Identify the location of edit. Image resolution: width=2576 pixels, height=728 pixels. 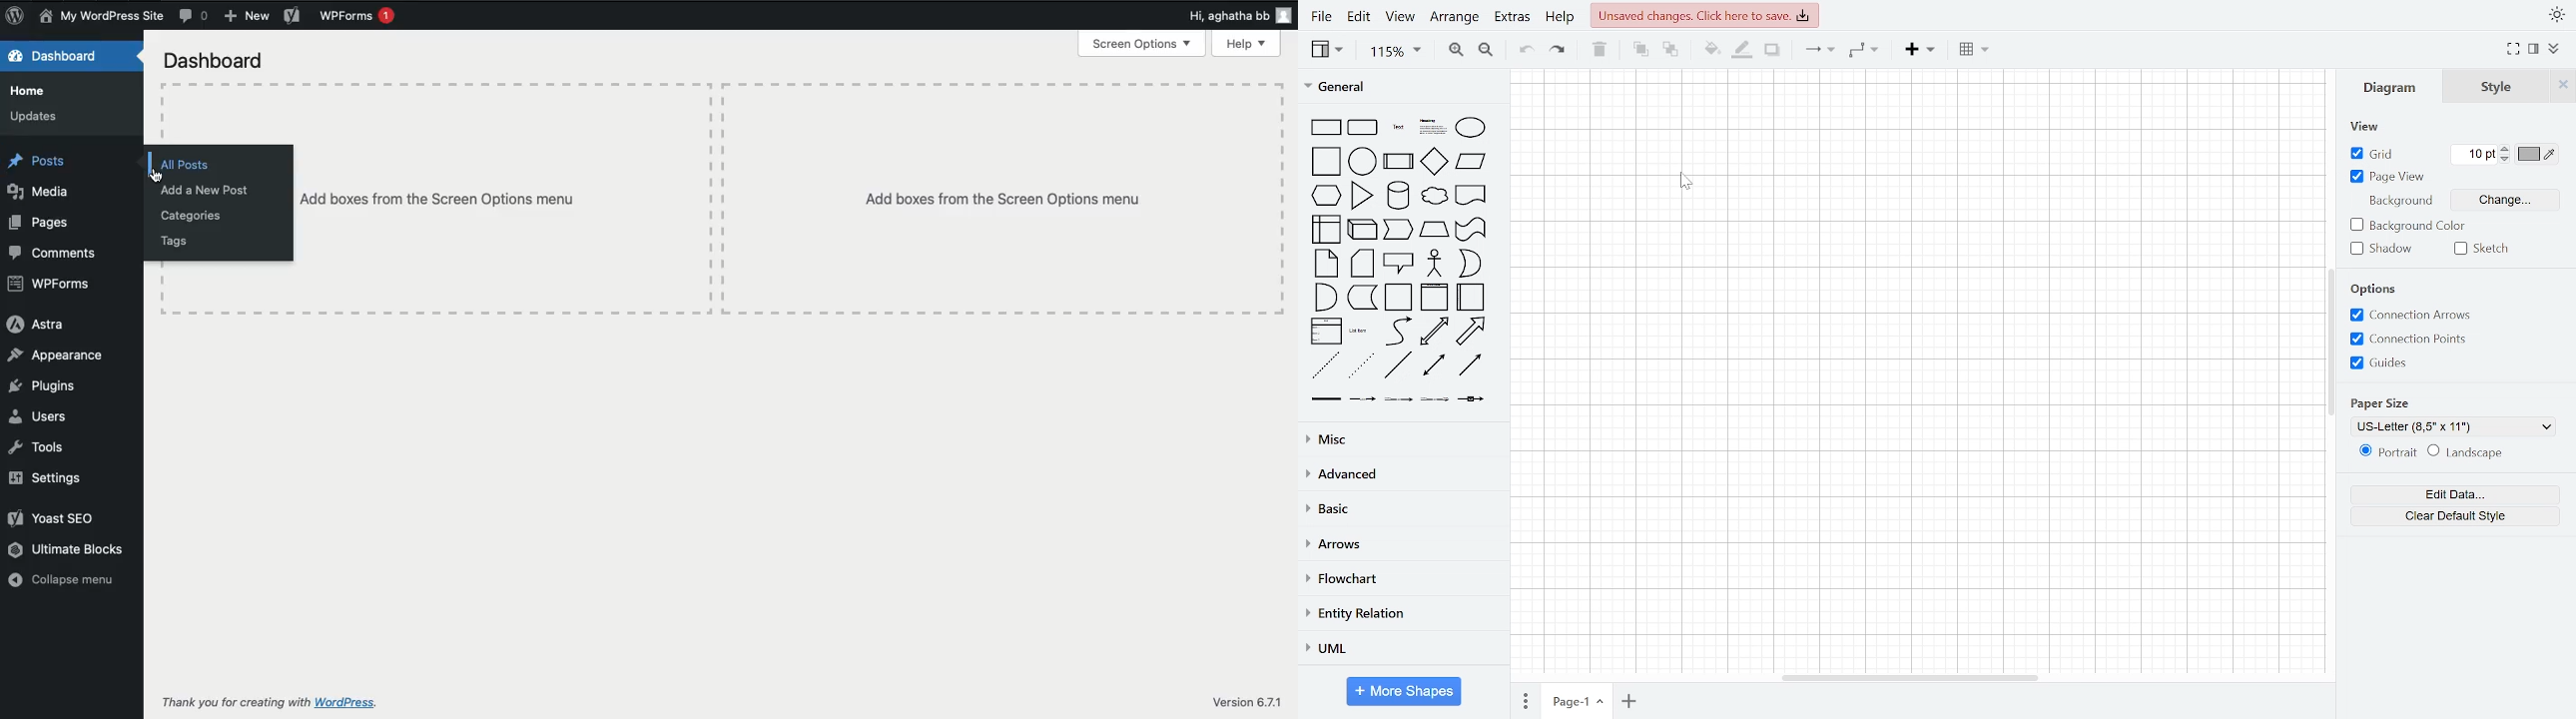
(1360, 17).